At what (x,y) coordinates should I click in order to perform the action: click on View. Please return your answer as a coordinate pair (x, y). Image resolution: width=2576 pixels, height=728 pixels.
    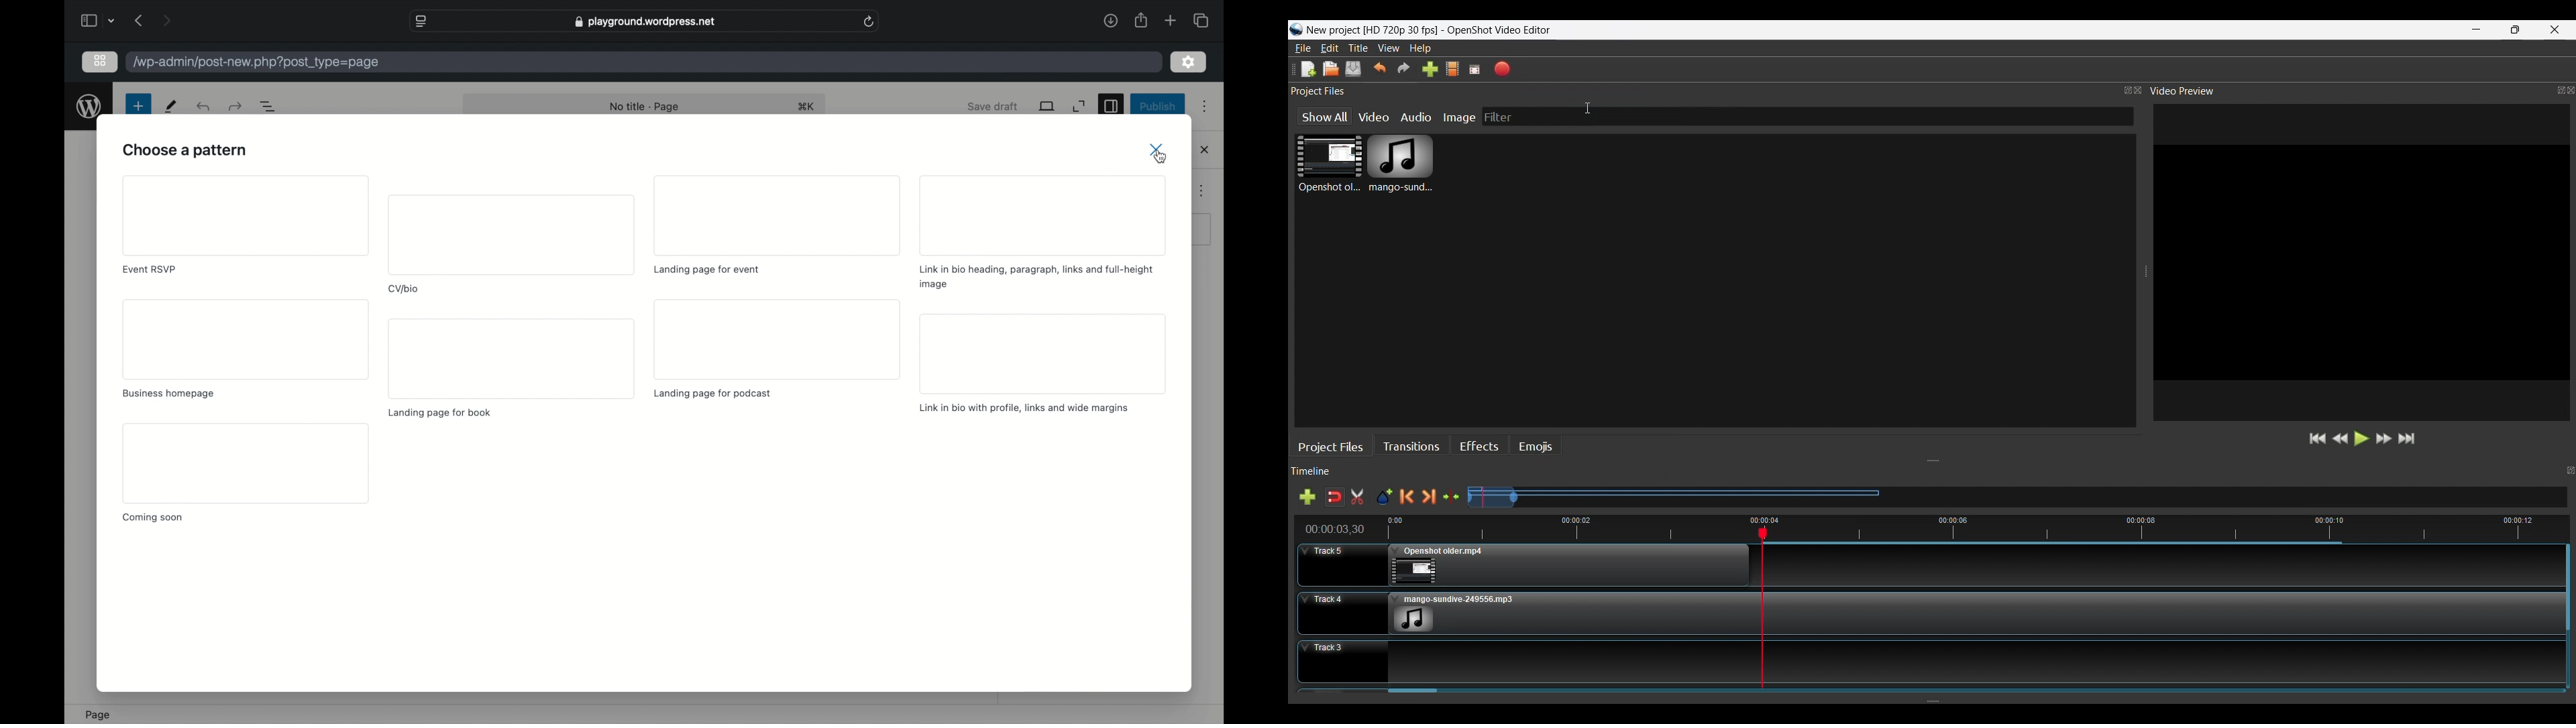
    Looking at the image, I should click on (1389, 48).